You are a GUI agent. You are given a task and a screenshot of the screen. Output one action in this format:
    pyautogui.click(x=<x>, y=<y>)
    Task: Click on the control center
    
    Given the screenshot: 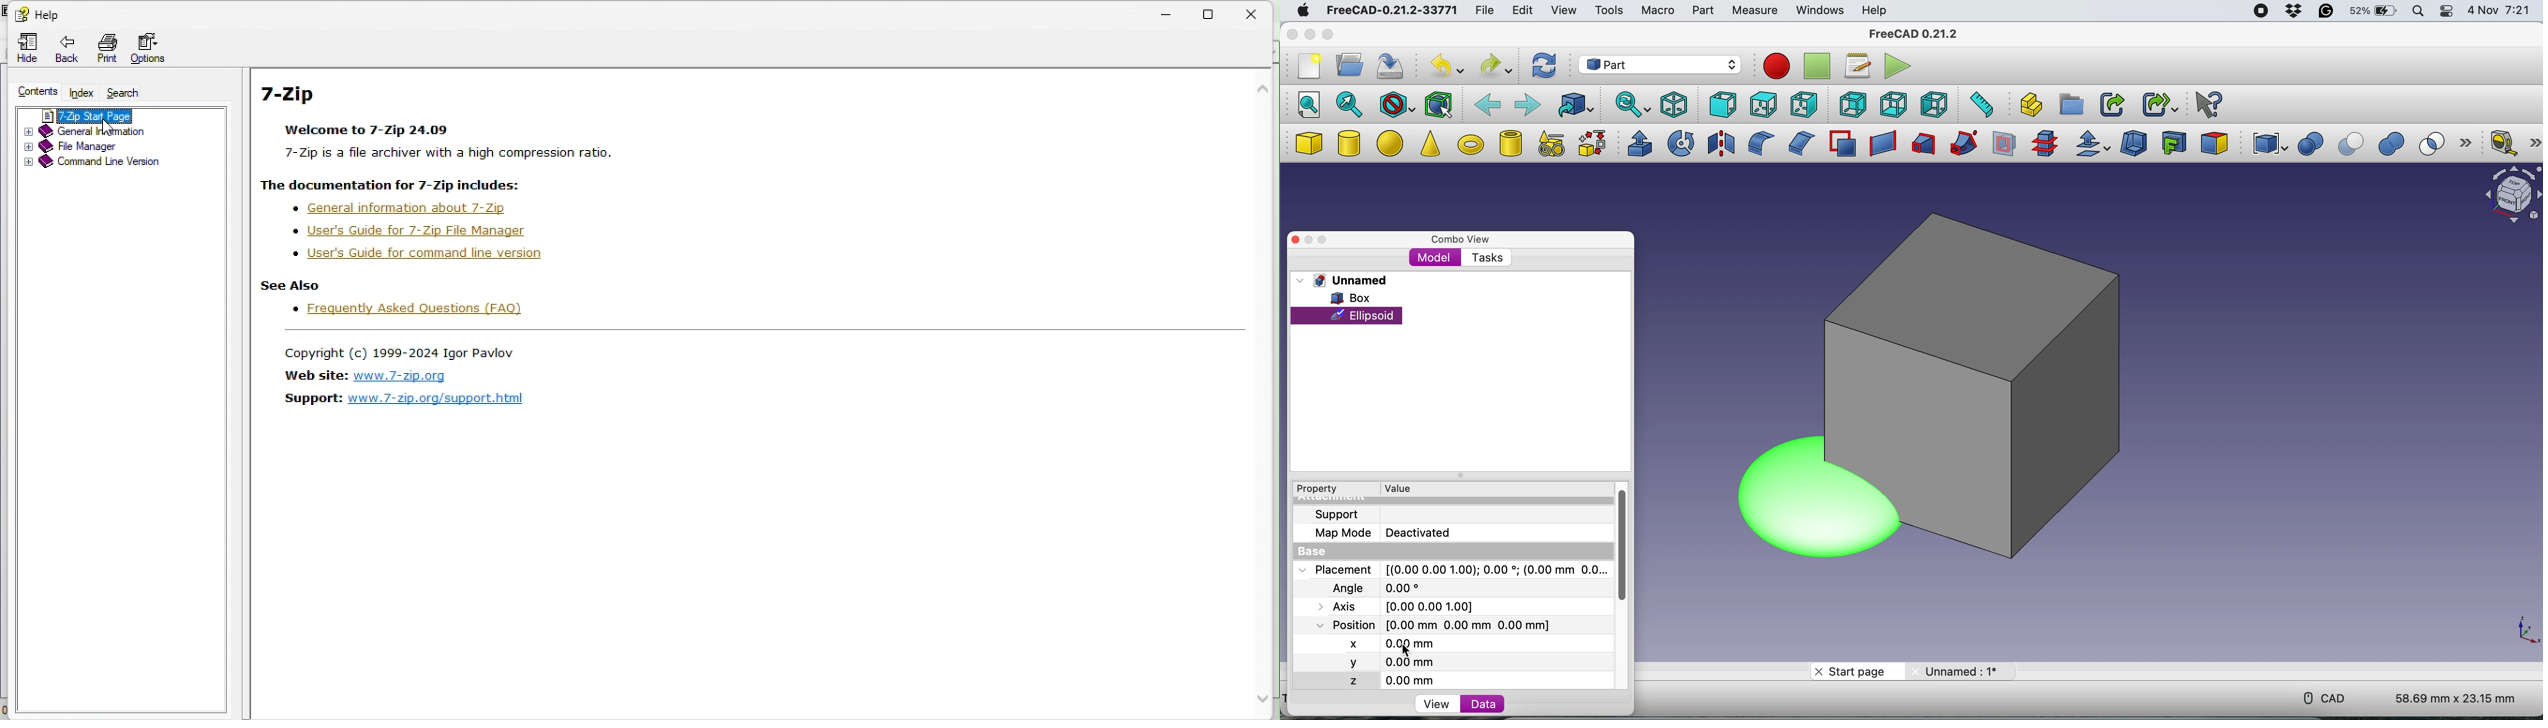 What is the action you would take?
    pyautogui.click(x=2447, y=11)
    